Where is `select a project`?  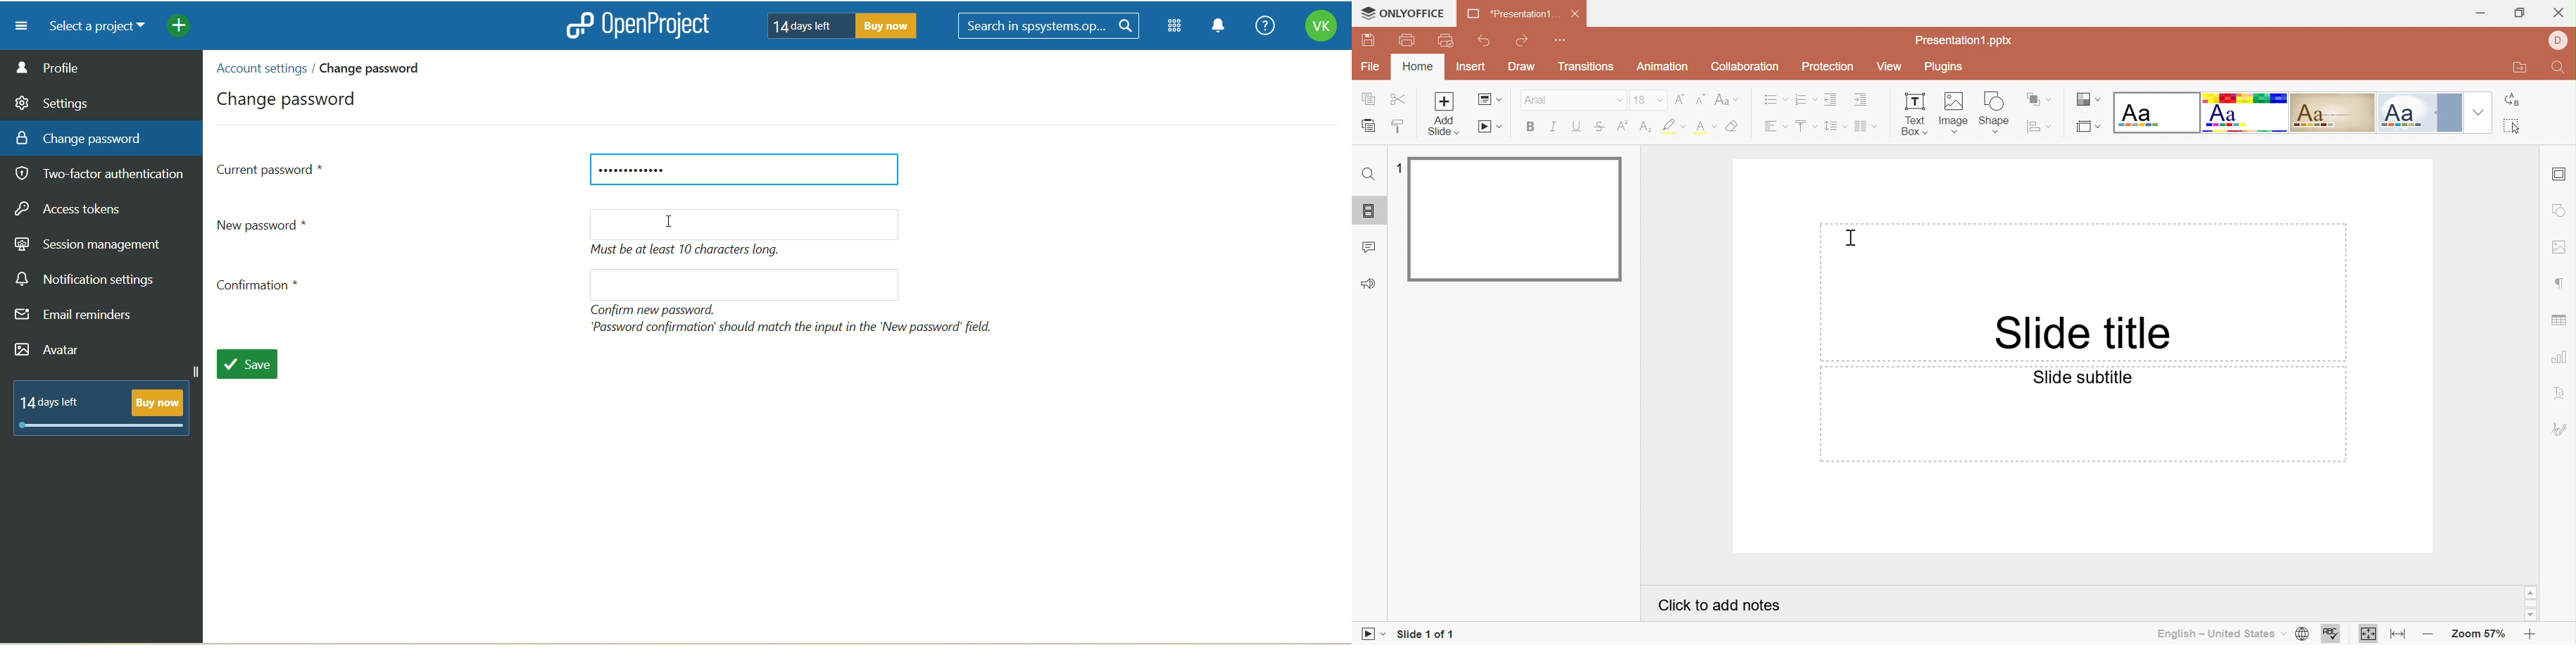
select a project is located at coordinates (92, 27).